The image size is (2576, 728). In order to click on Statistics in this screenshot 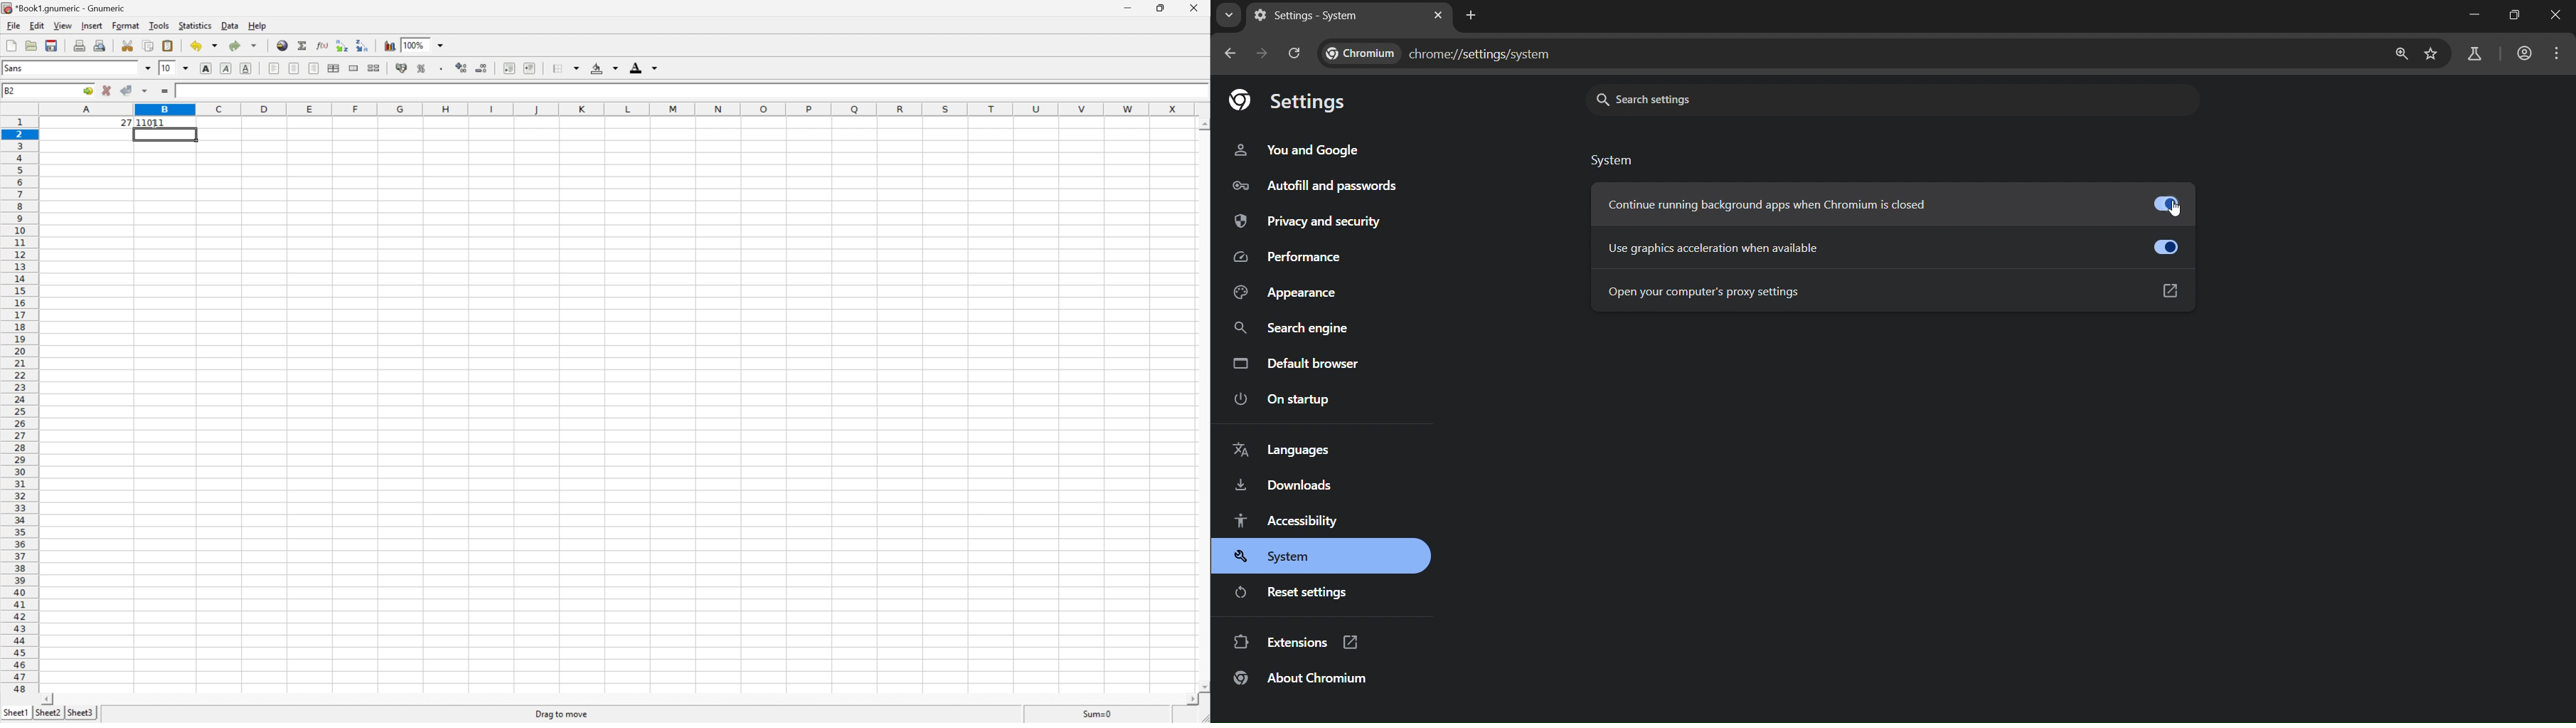, I will do `click(195, 25)`.